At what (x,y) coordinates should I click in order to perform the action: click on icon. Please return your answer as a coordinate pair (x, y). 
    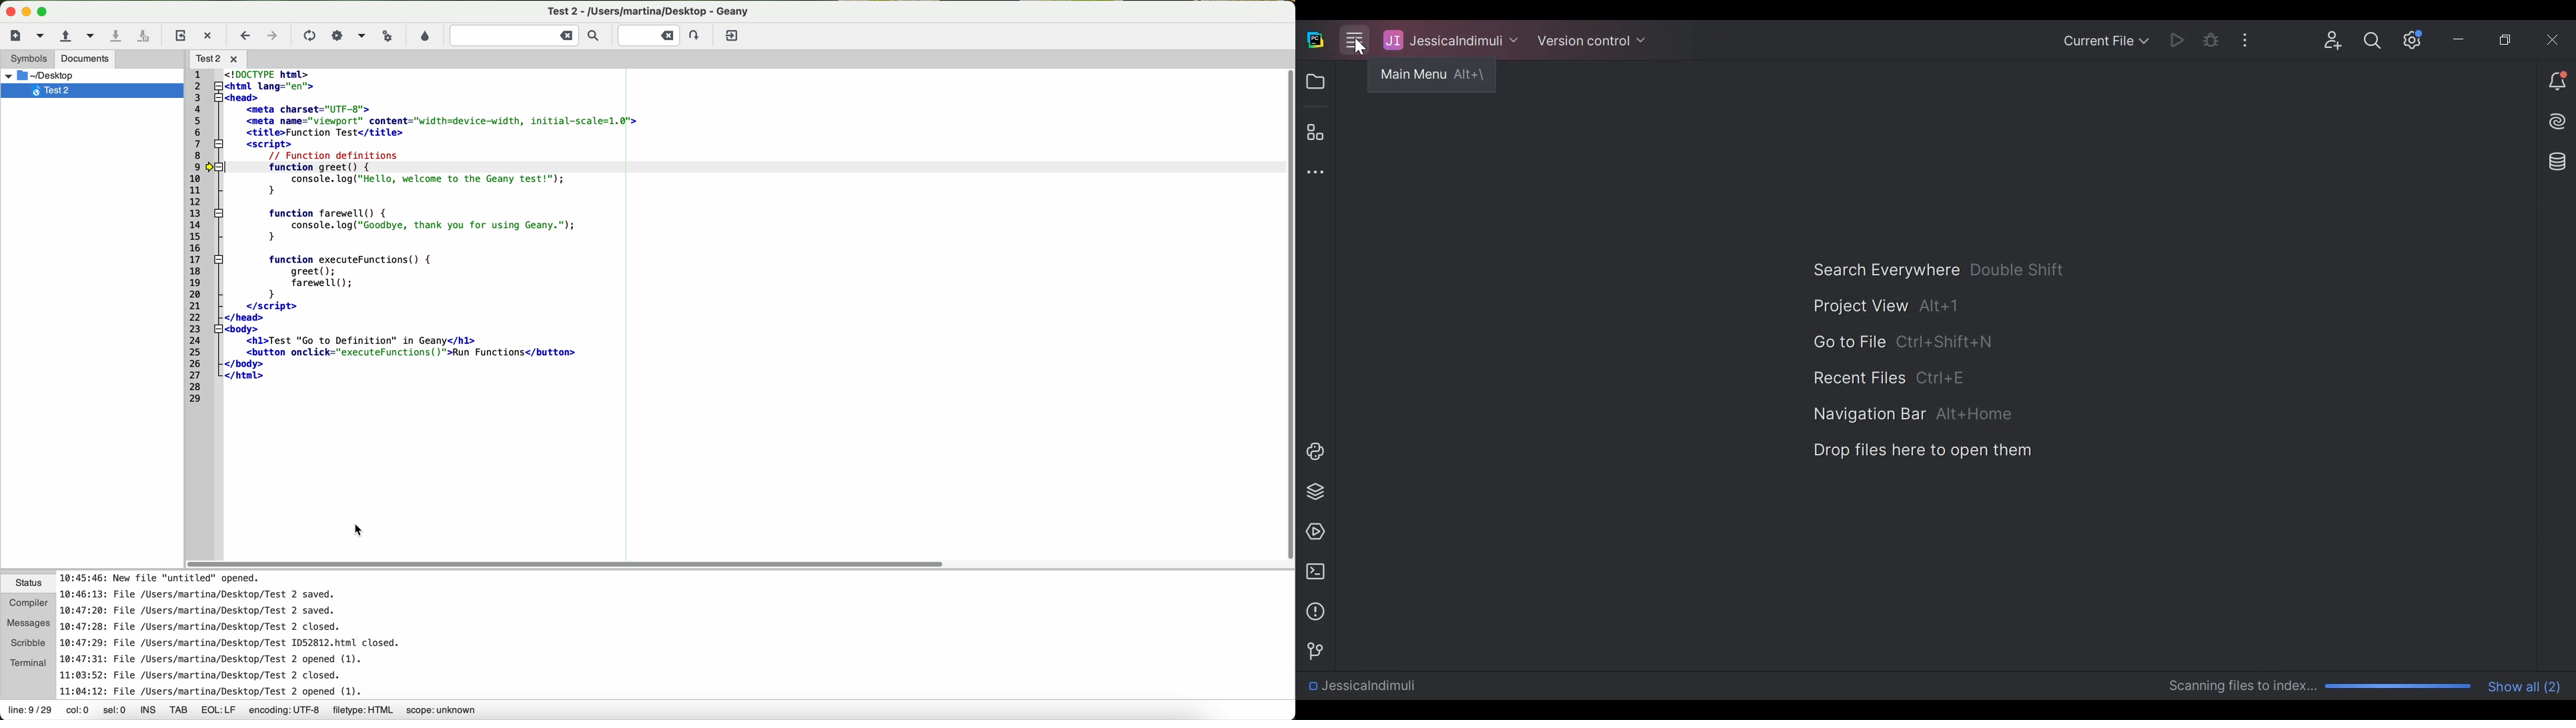
    Looking at the image, I should click on (360, 37).